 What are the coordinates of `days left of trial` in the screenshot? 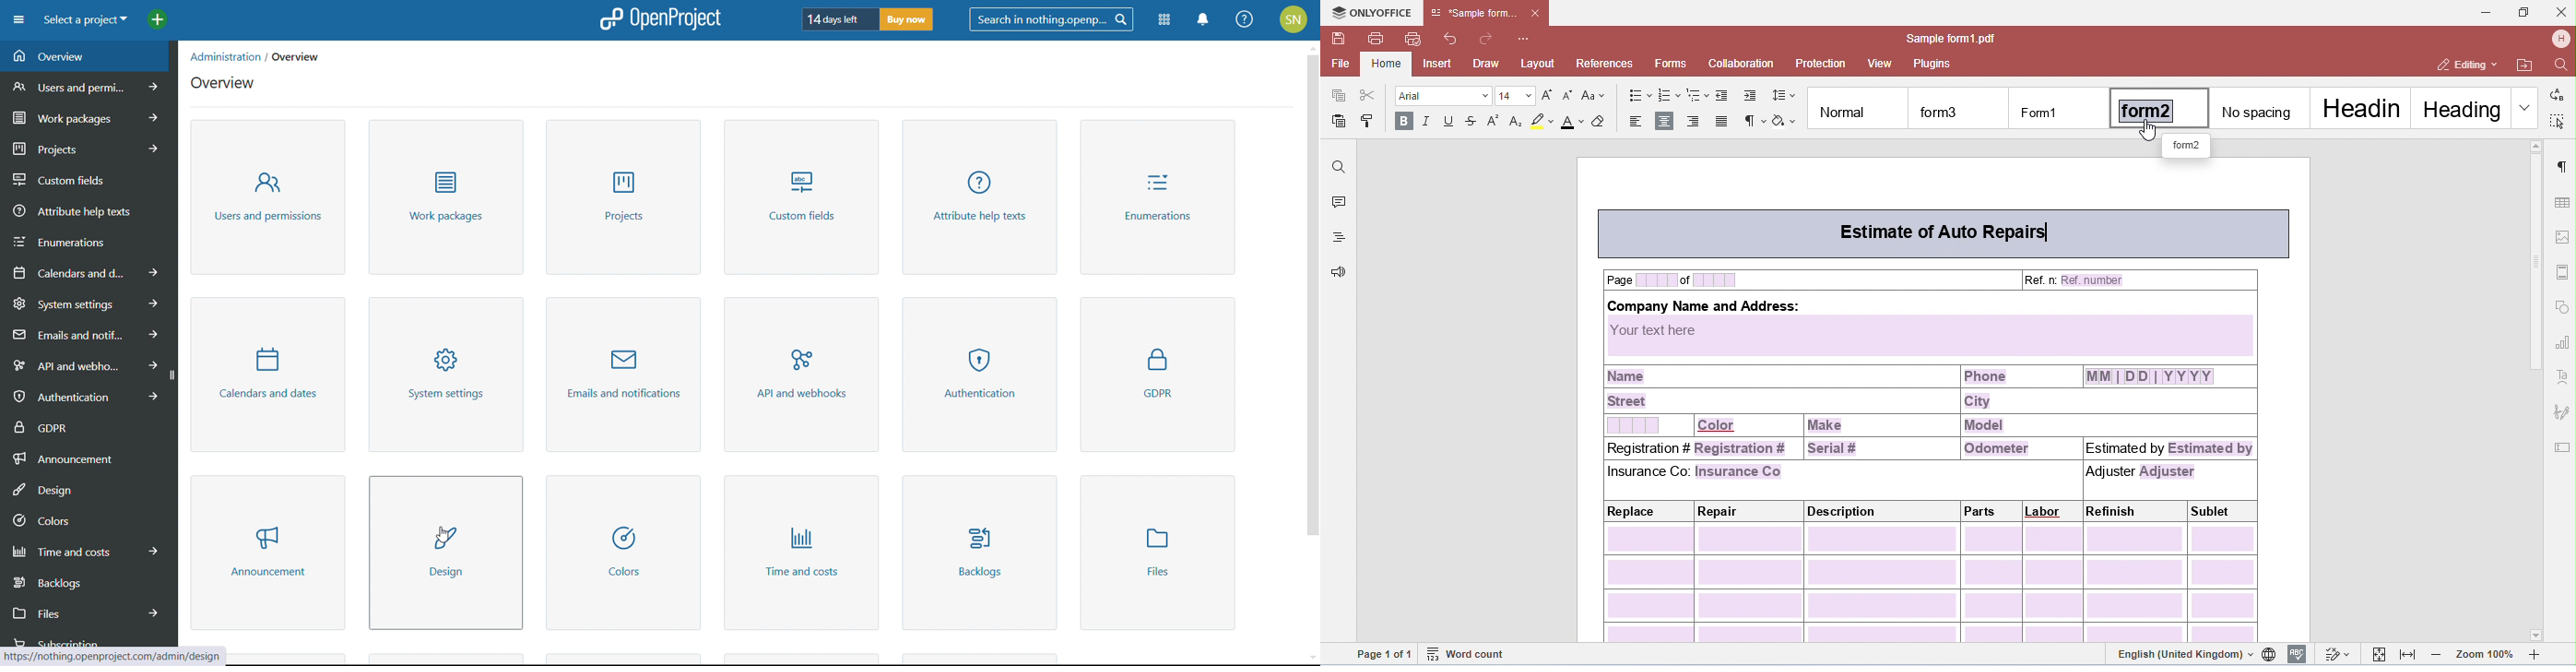 It's located at (837, 19).